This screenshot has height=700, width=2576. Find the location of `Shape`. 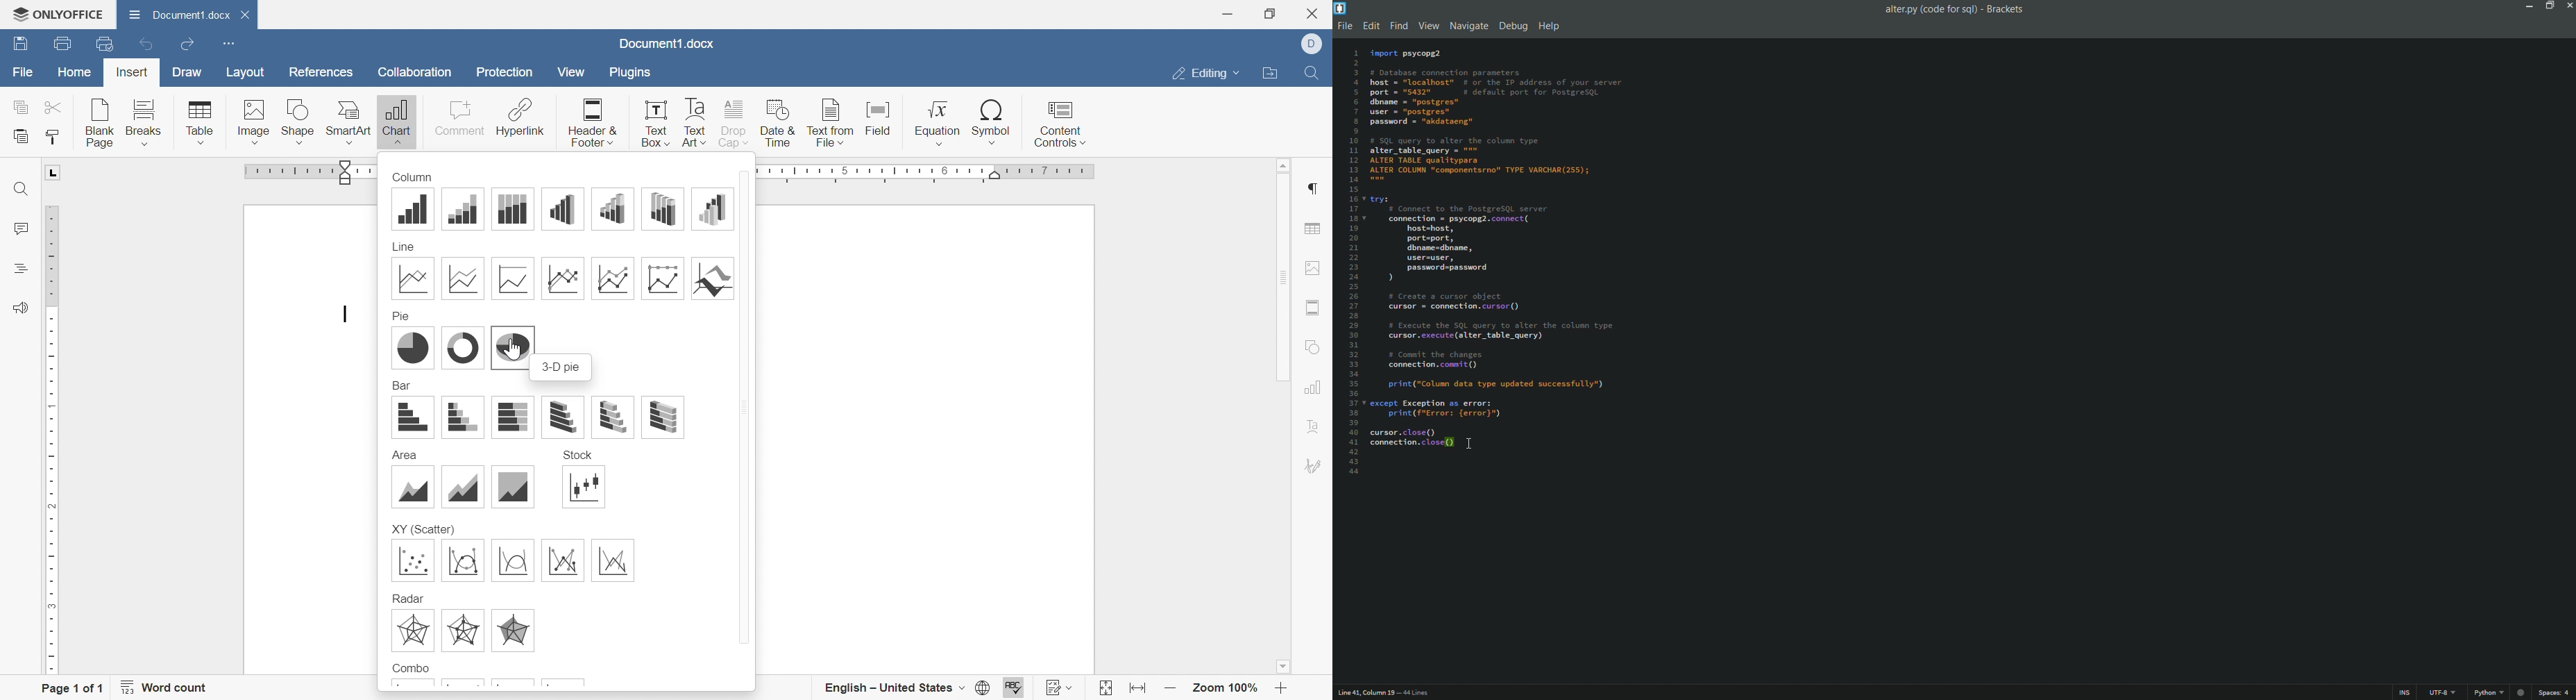

Shape is located at coordinates (299, 120).